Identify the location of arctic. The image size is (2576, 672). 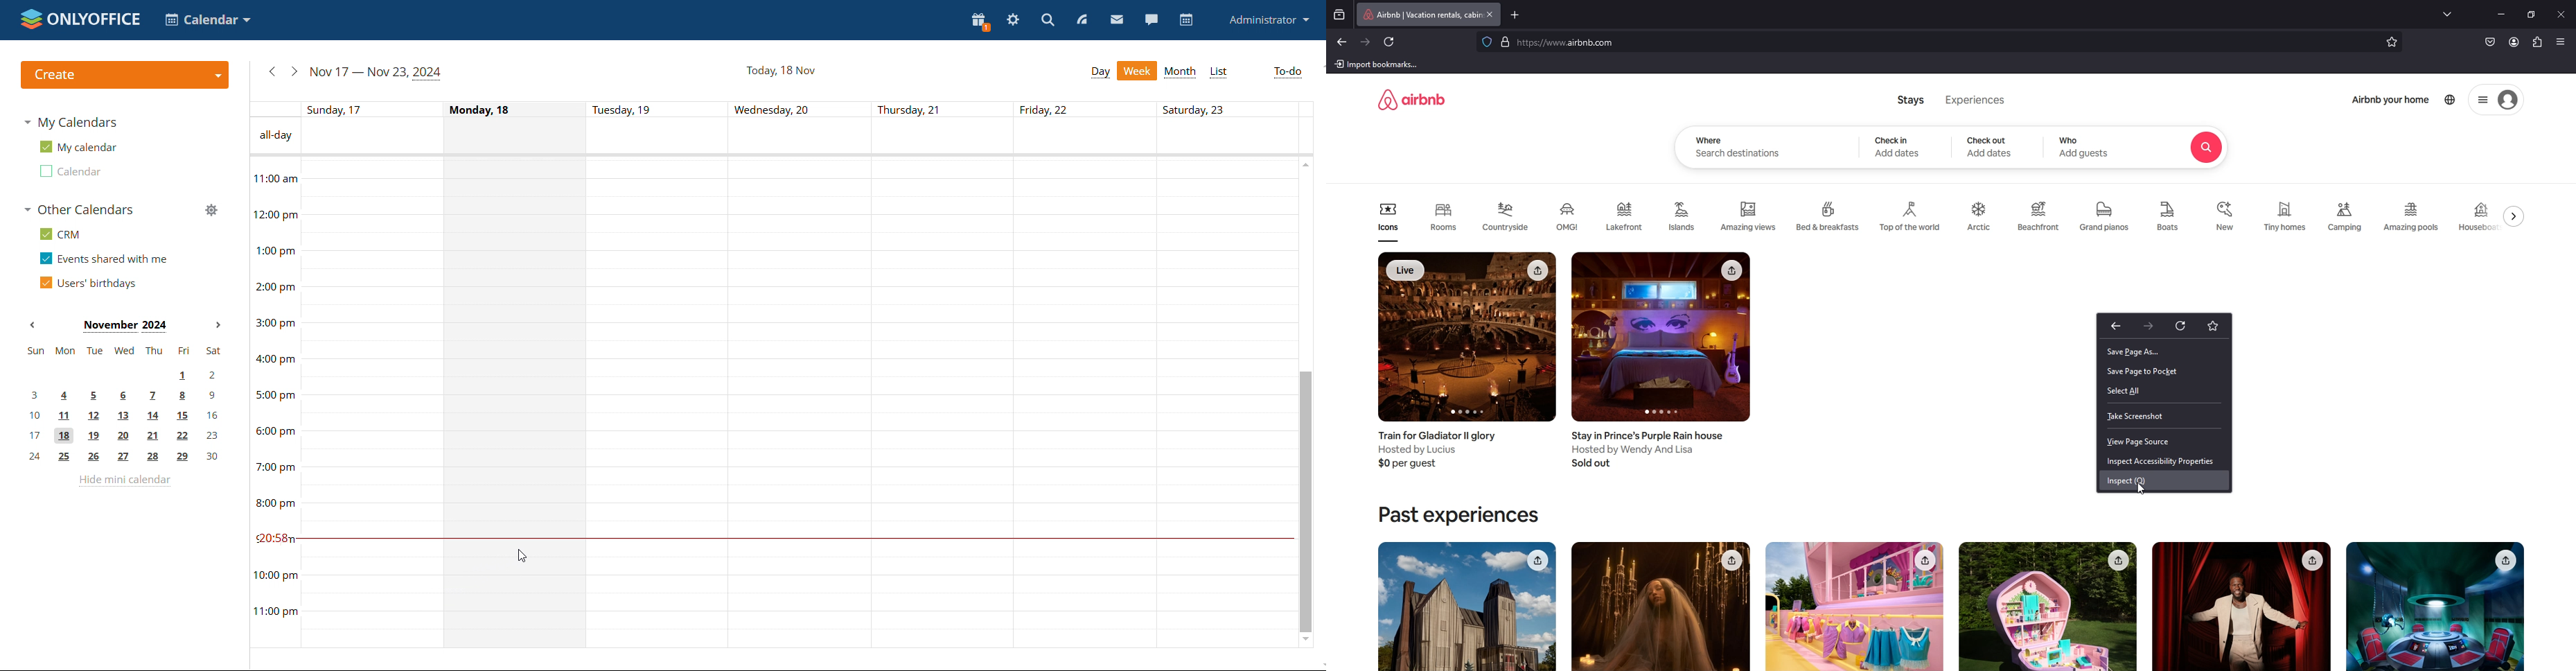
(1981, 217).